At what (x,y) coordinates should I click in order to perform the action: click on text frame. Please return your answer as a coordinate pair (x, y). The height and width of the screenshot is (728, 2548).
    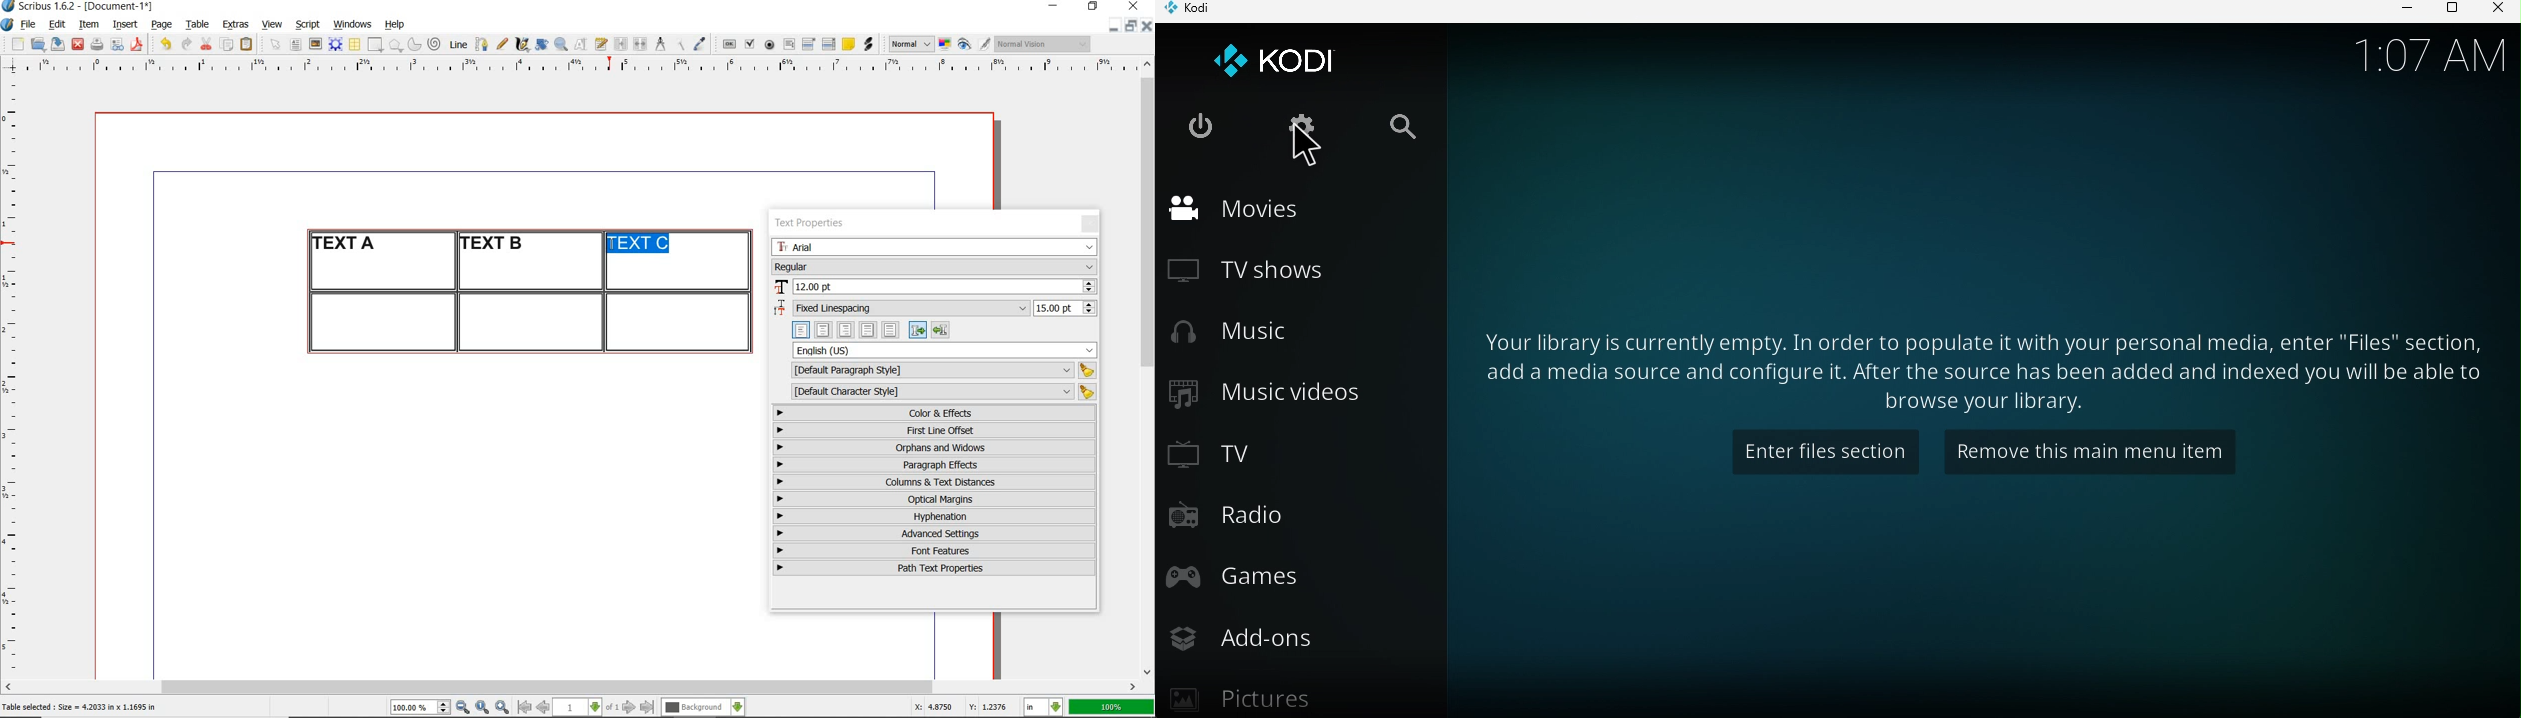
    Looking at the image, I should click on (295, 45).